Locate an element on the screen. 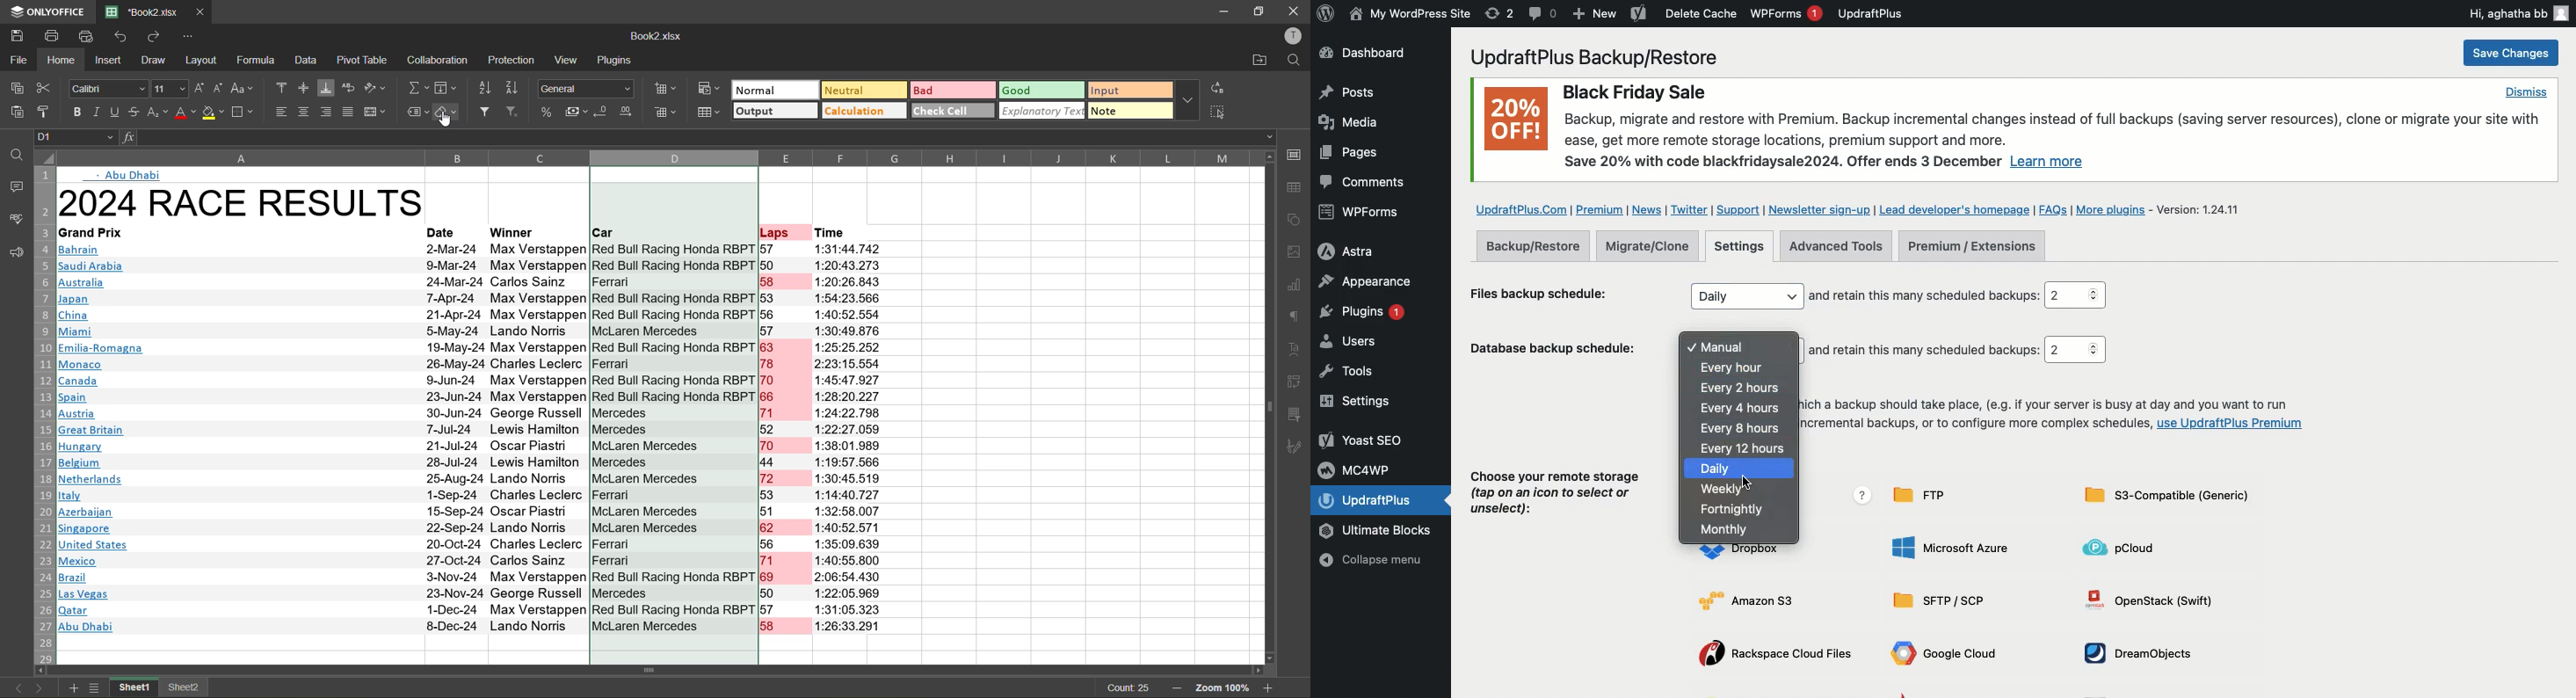 The width and height of the screenshot is (2576, 700). Revision is located at coordinates (1499, 13).